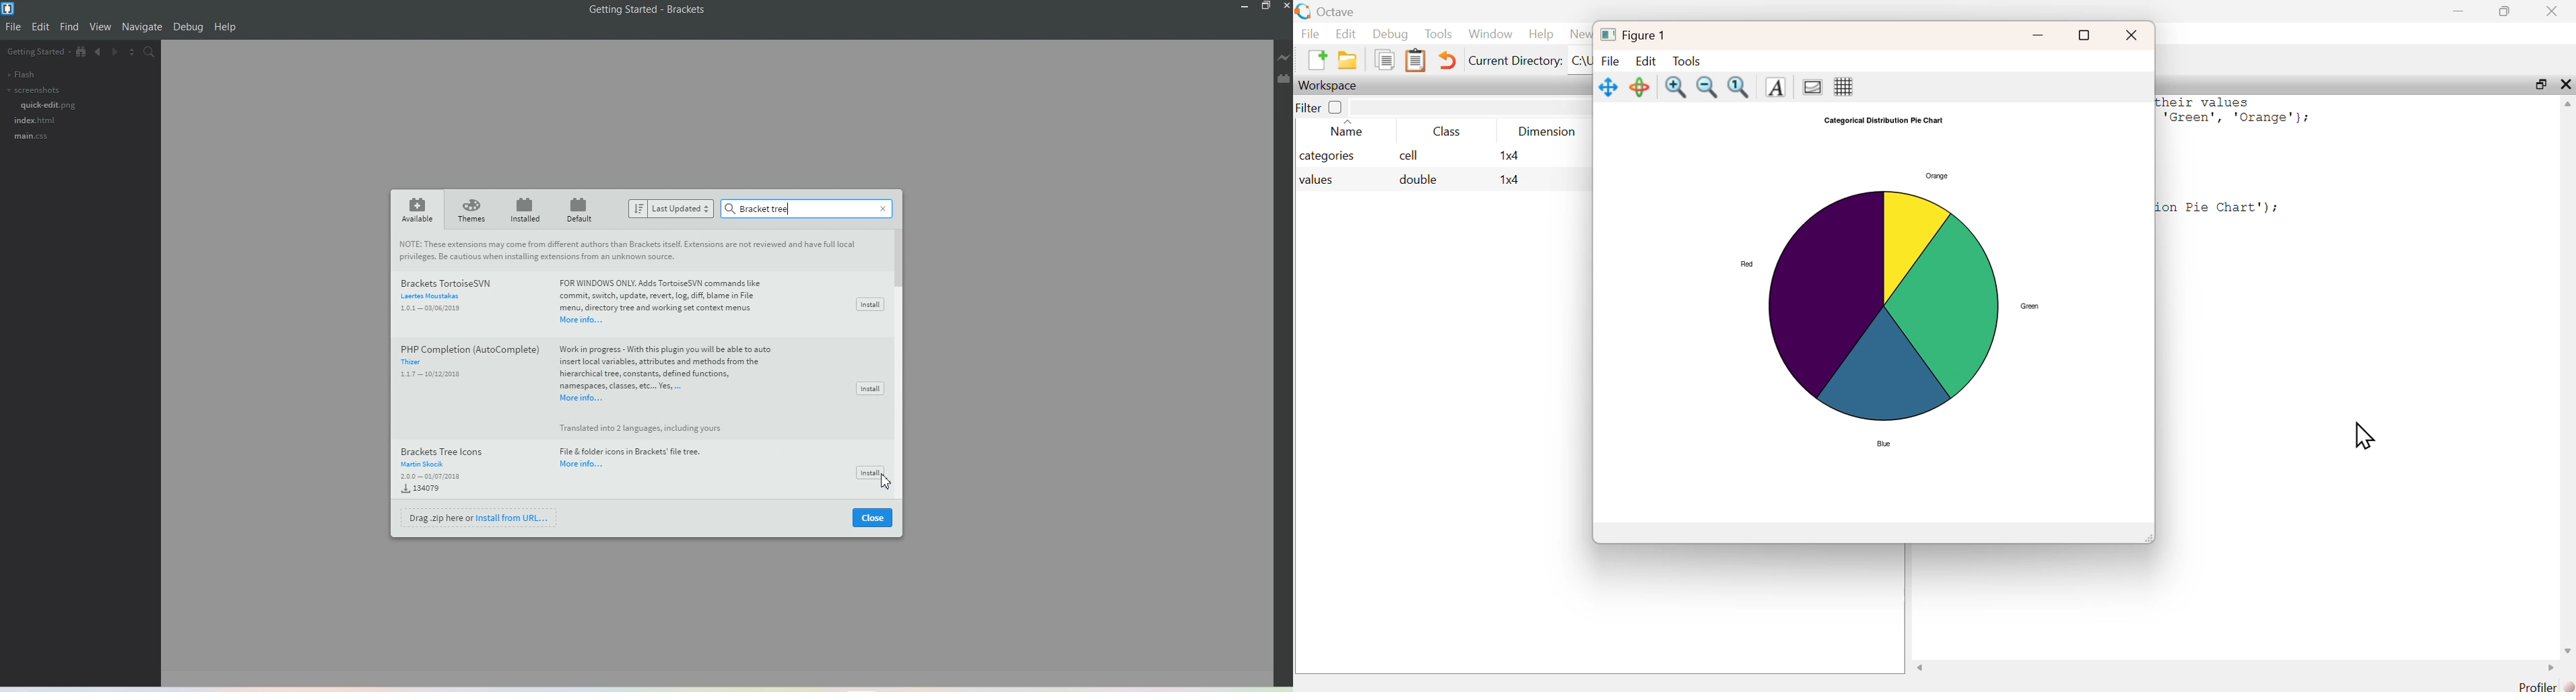  I want to click on Gradient, so click(1812, 88).